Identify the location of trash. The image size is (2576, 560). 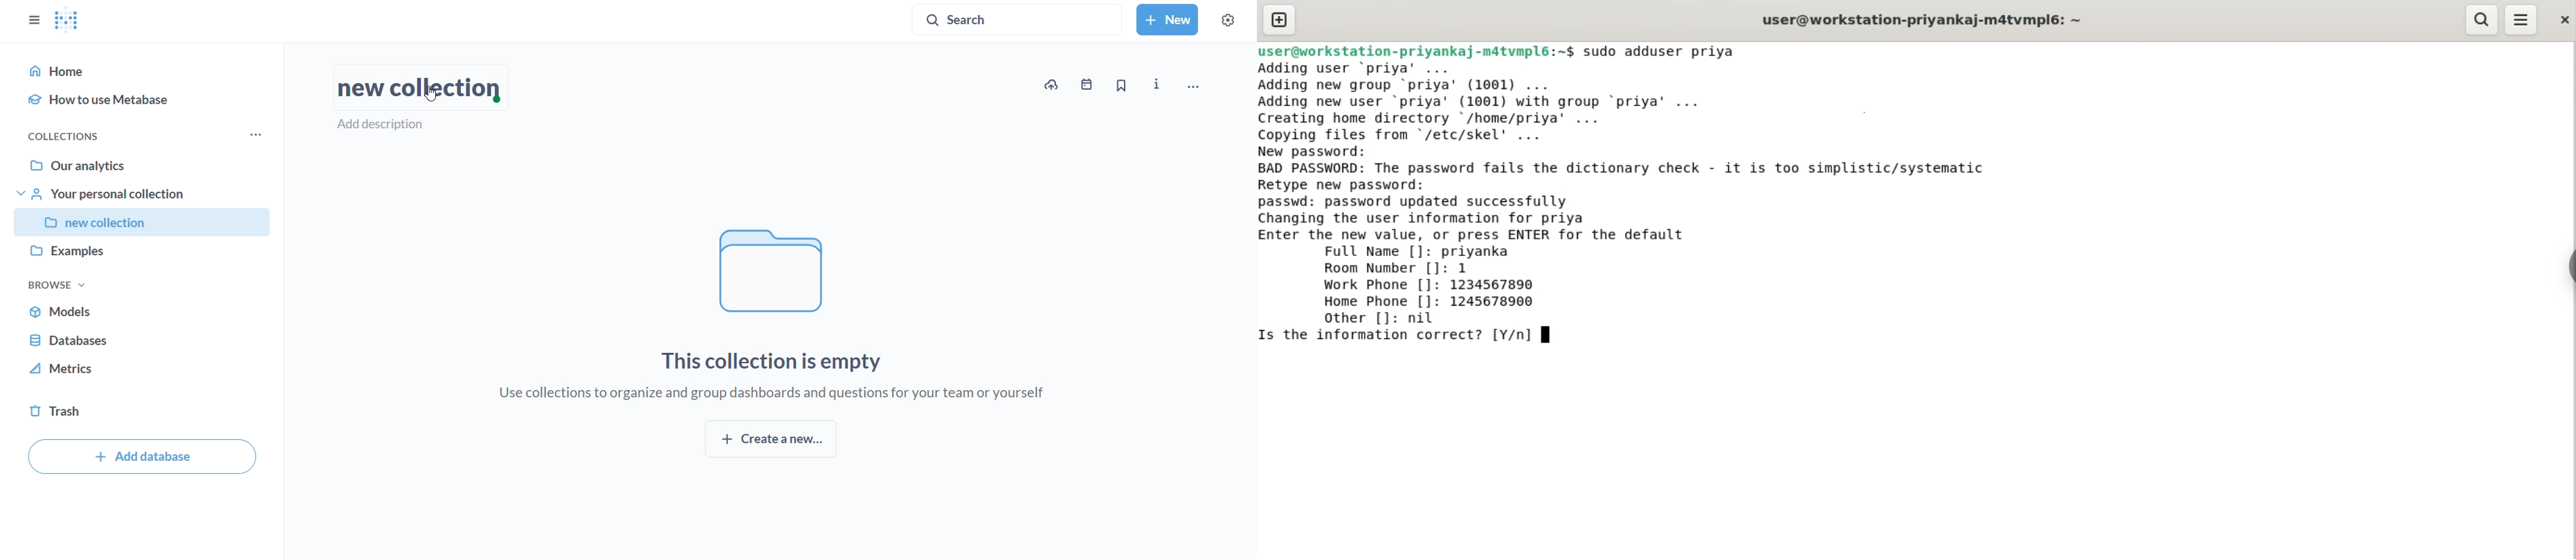
(144, 415).